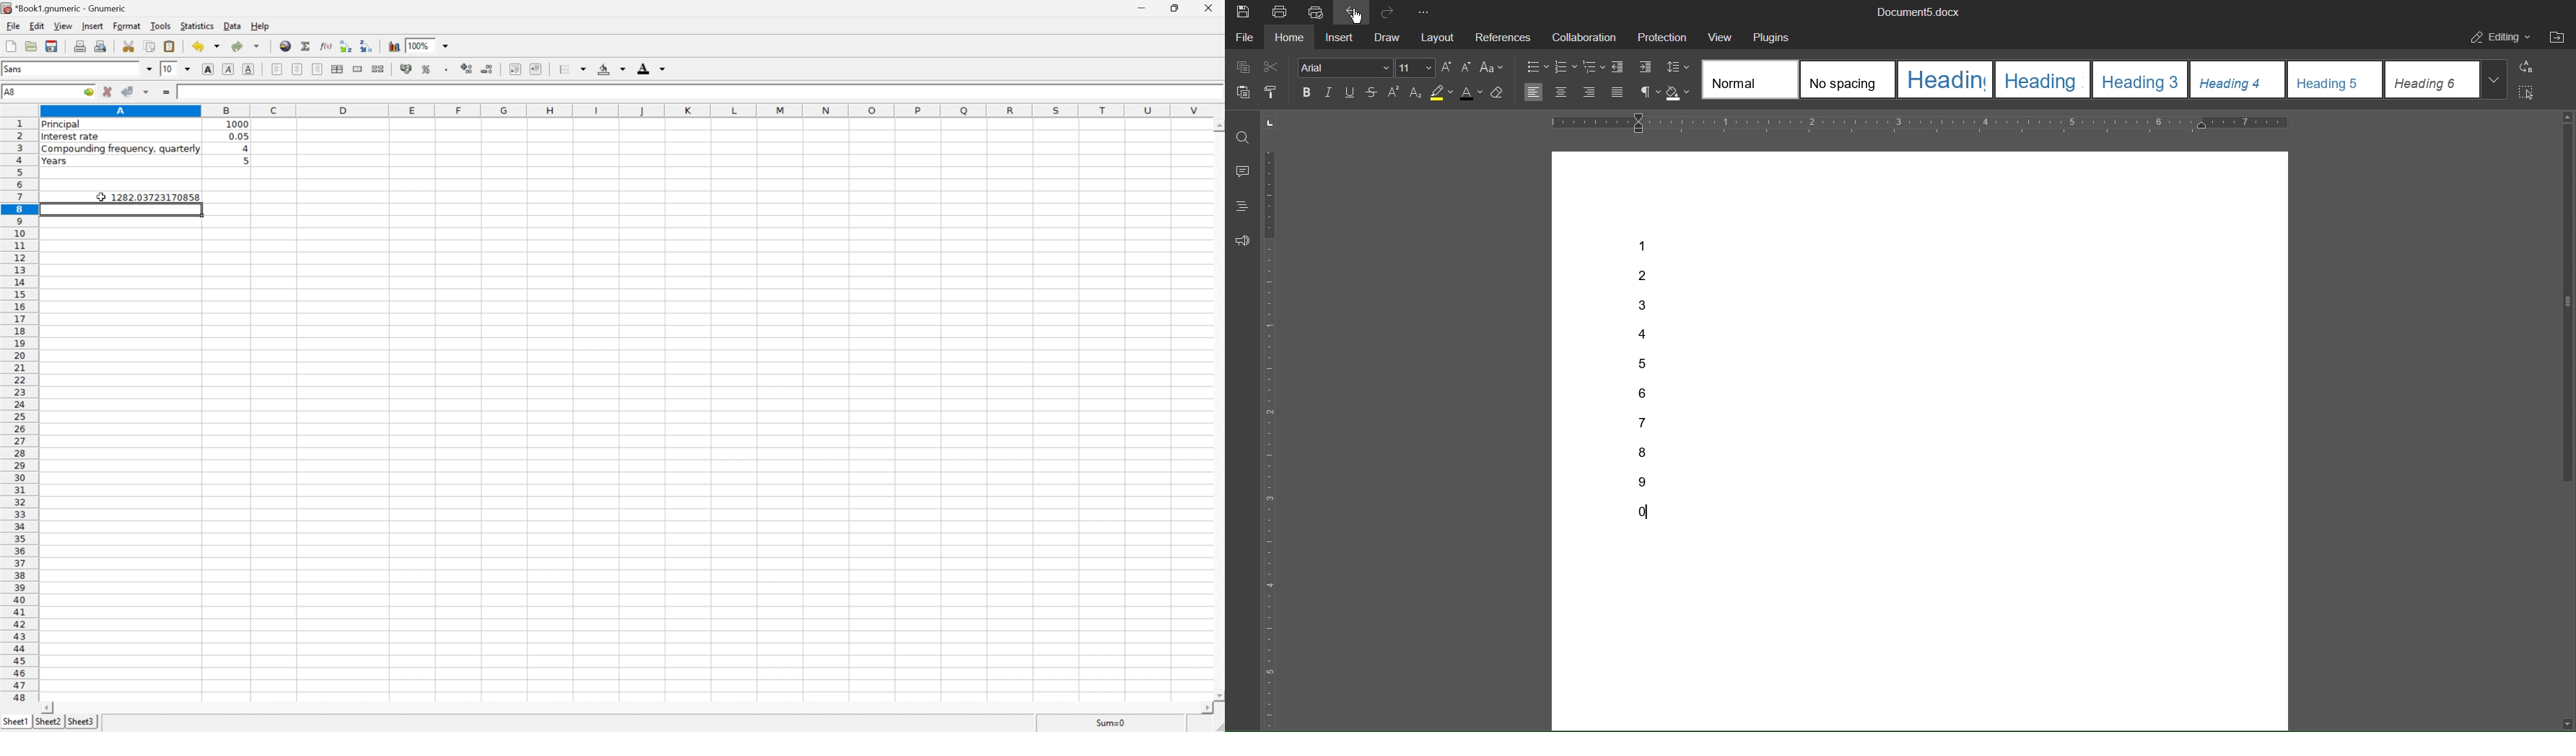 The height and width of the screenshot is (756, 2576). Describe the element at coordinates (1272, 68) in the screenshot. I see `Cut` at that location.